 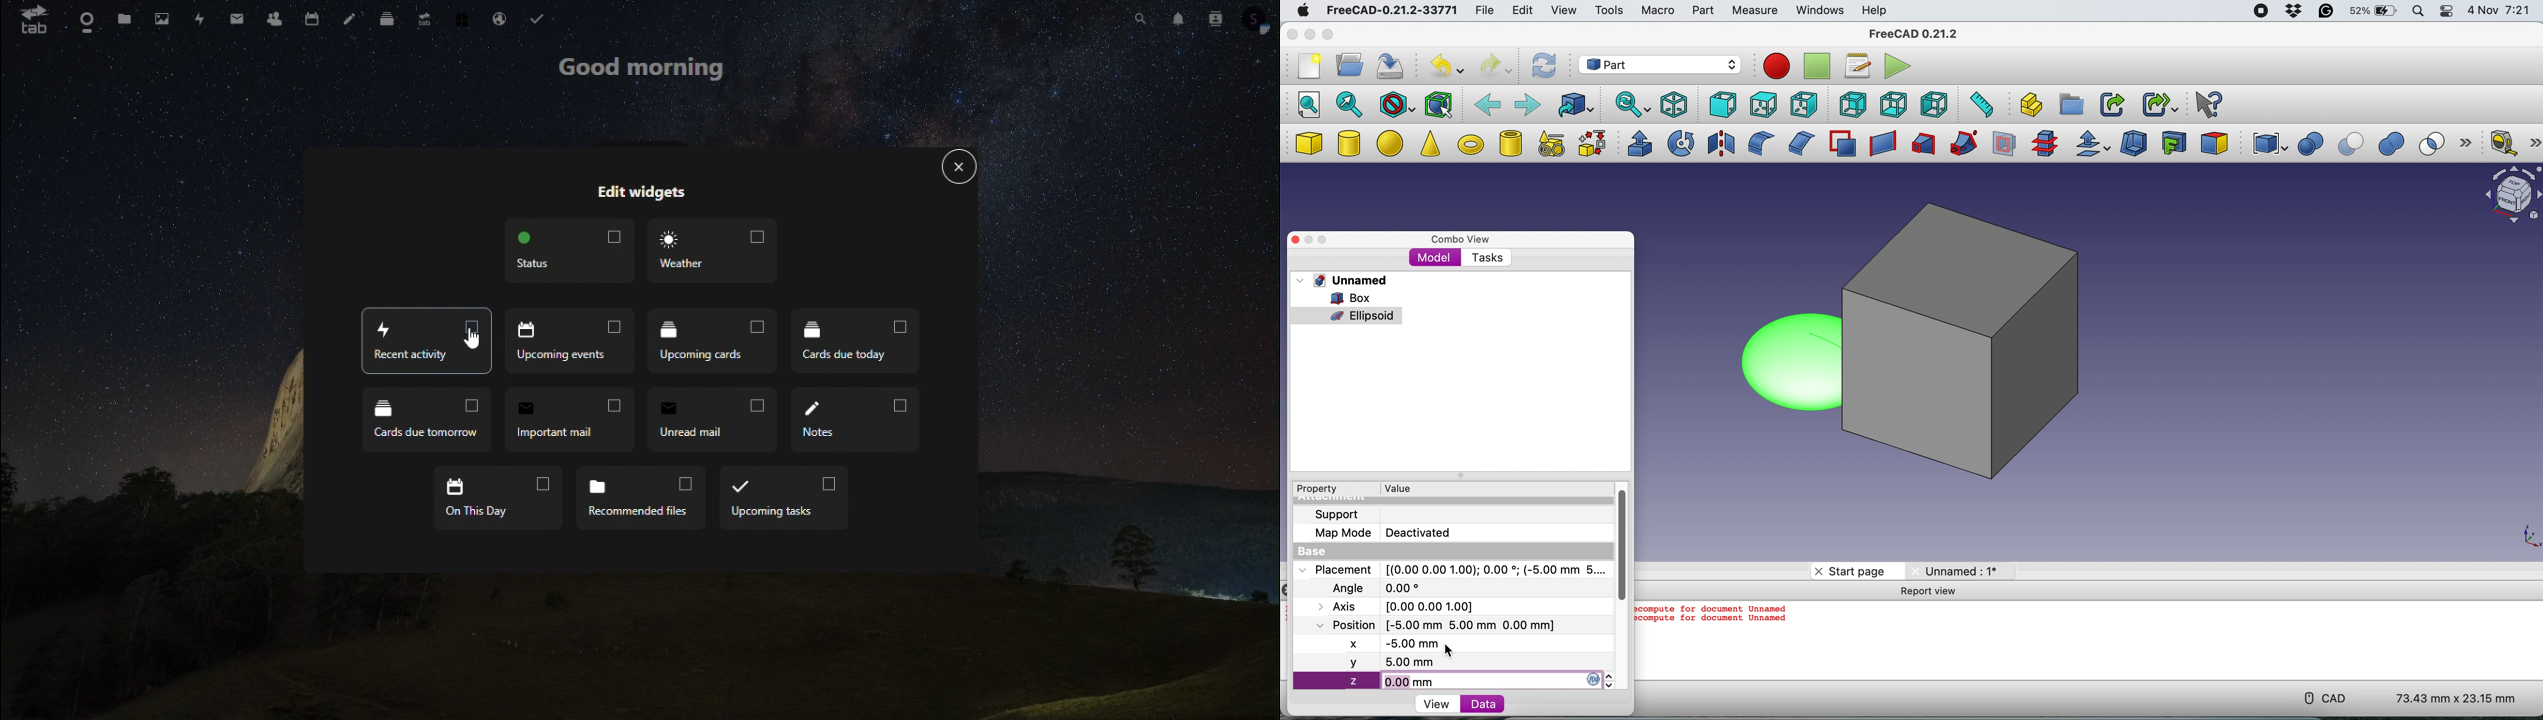 I want to click on view, so click(x=1563, y=9).